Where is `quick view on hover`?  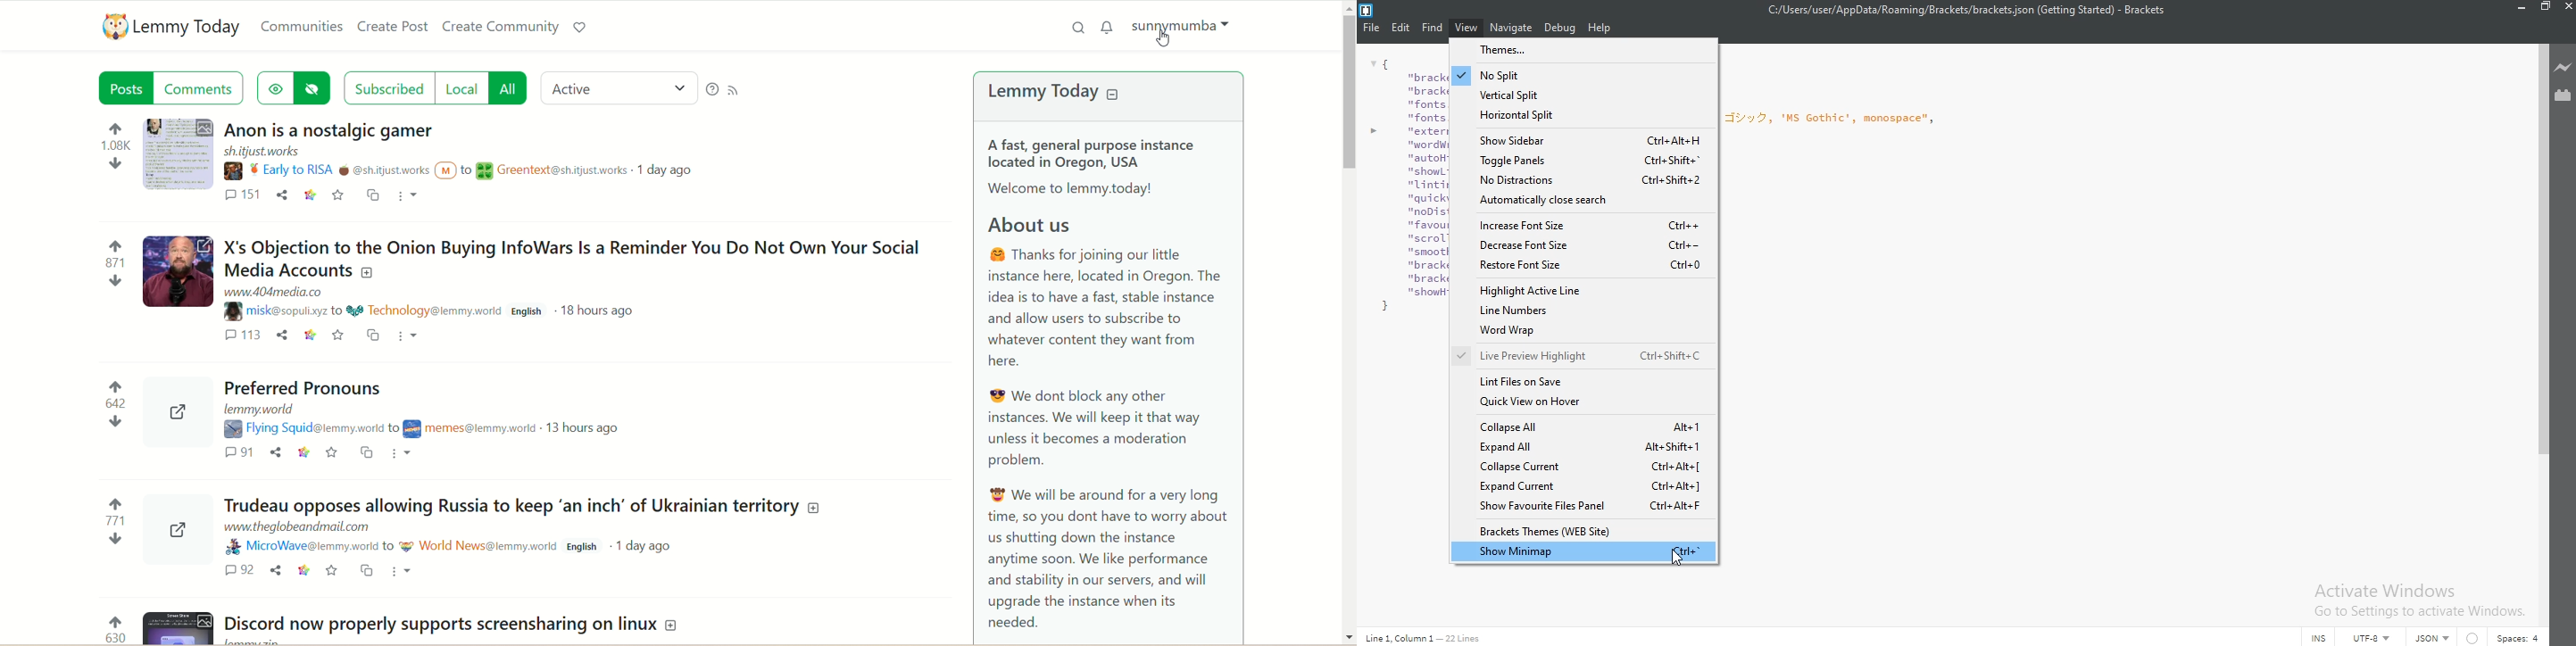 quick view on hover is located at coordinates (1589, 402).